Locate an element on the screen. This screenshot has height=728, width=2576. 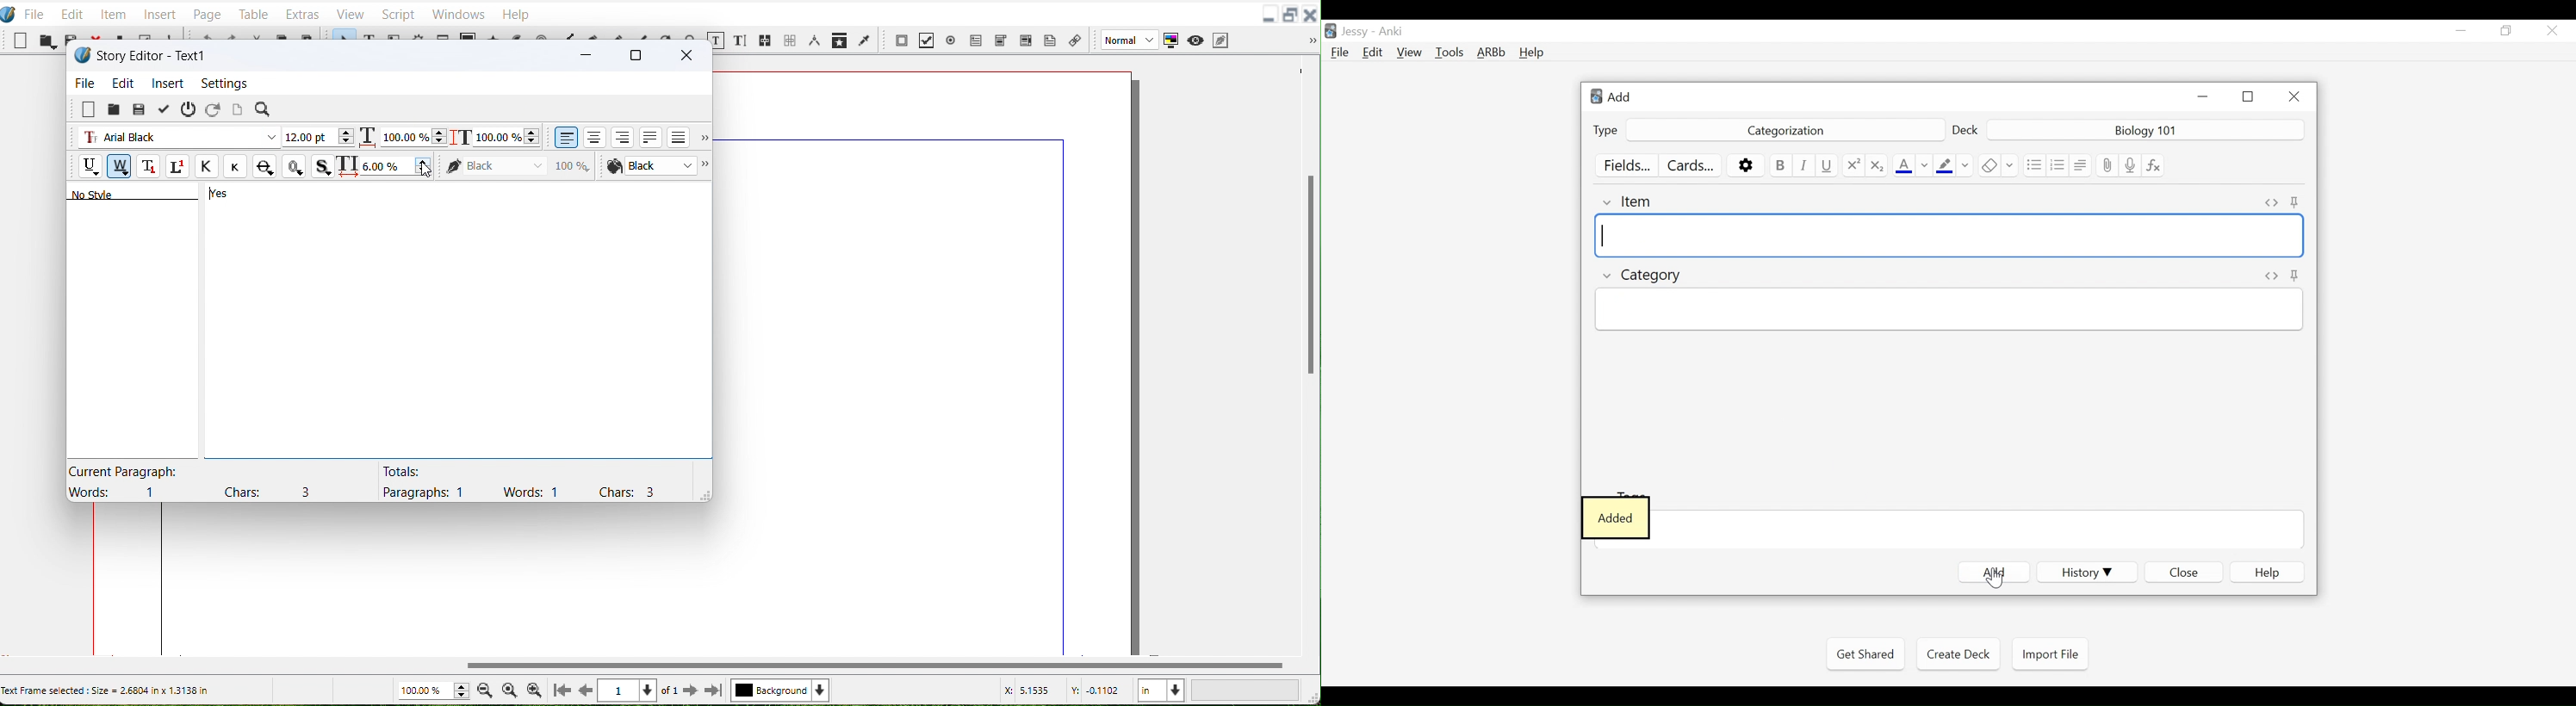
Eye Dropper is located at coordinates (866, 39).